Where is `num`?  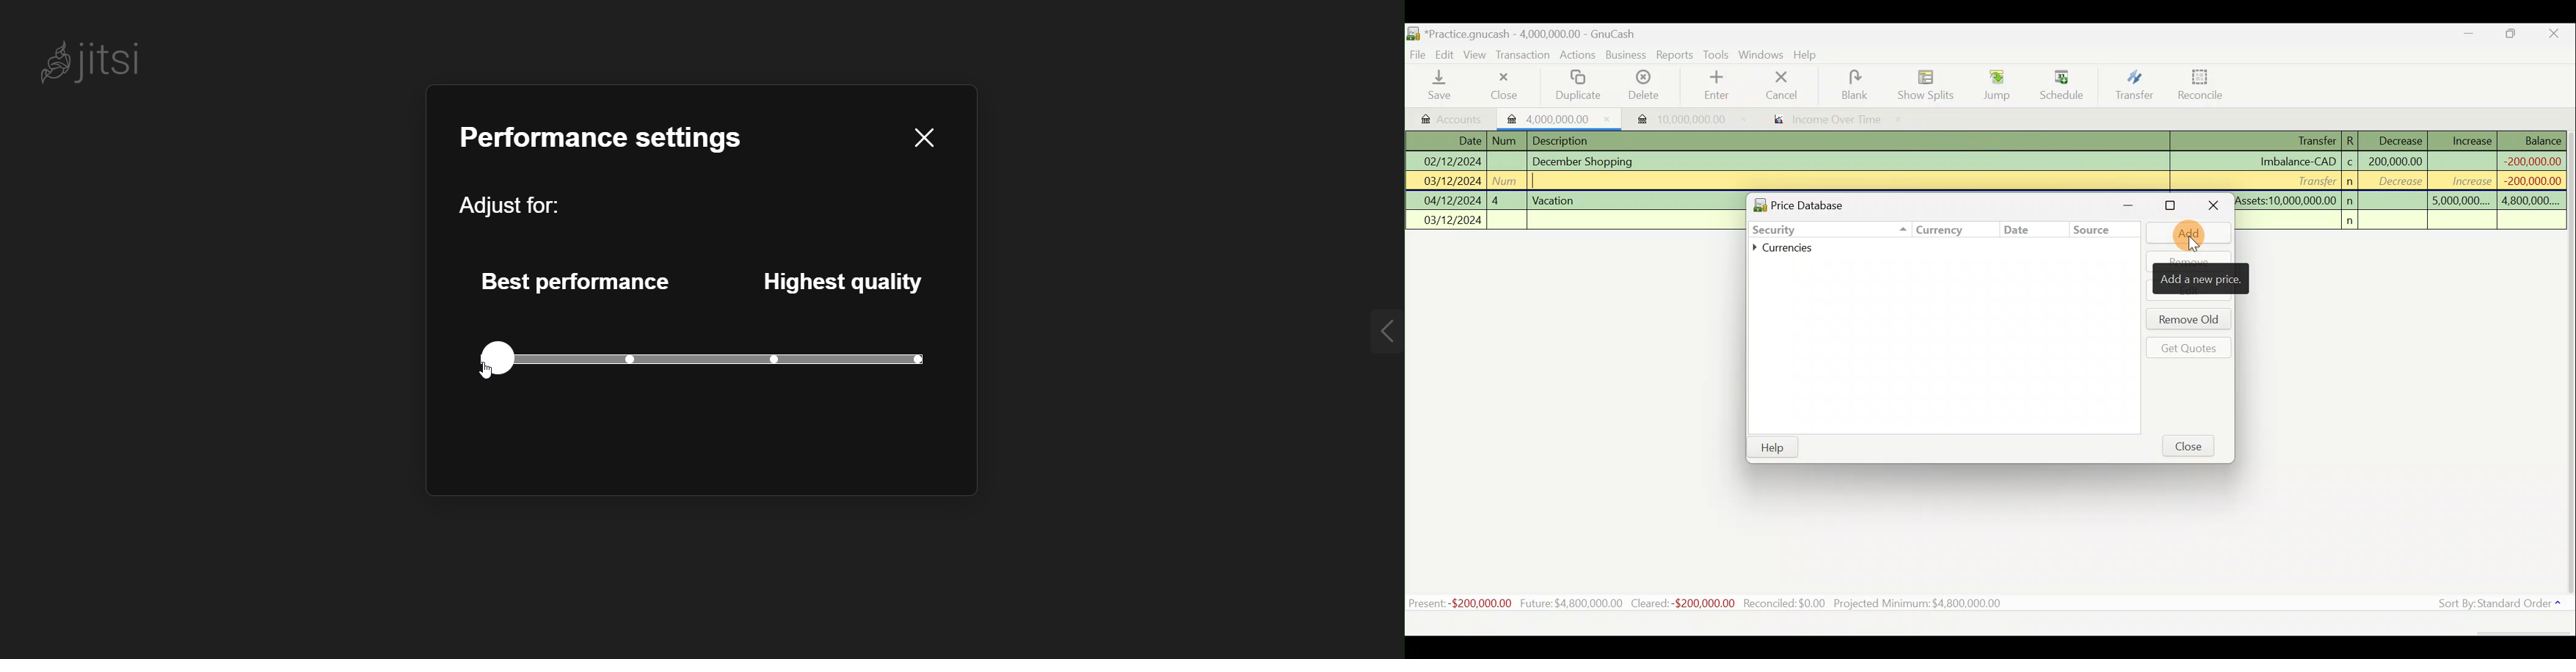 num is located at coordinates (1508, 180).